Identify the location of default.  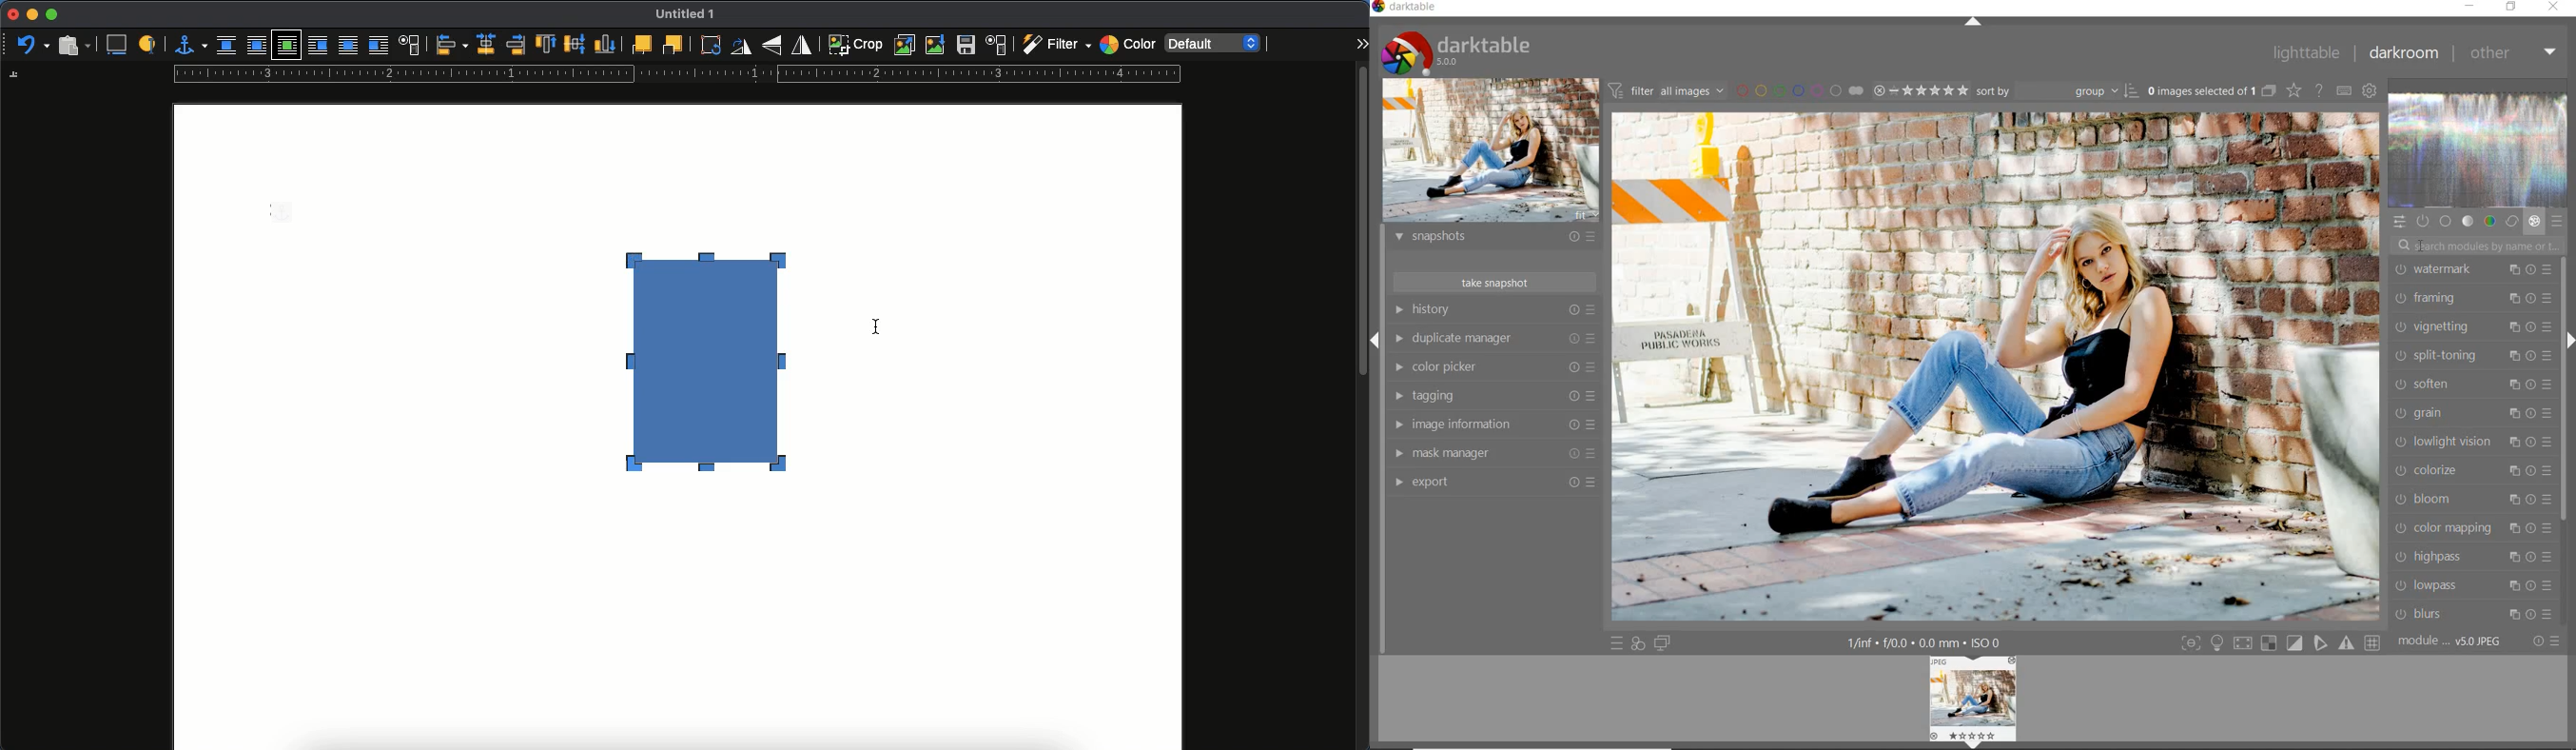
(1215, 42).